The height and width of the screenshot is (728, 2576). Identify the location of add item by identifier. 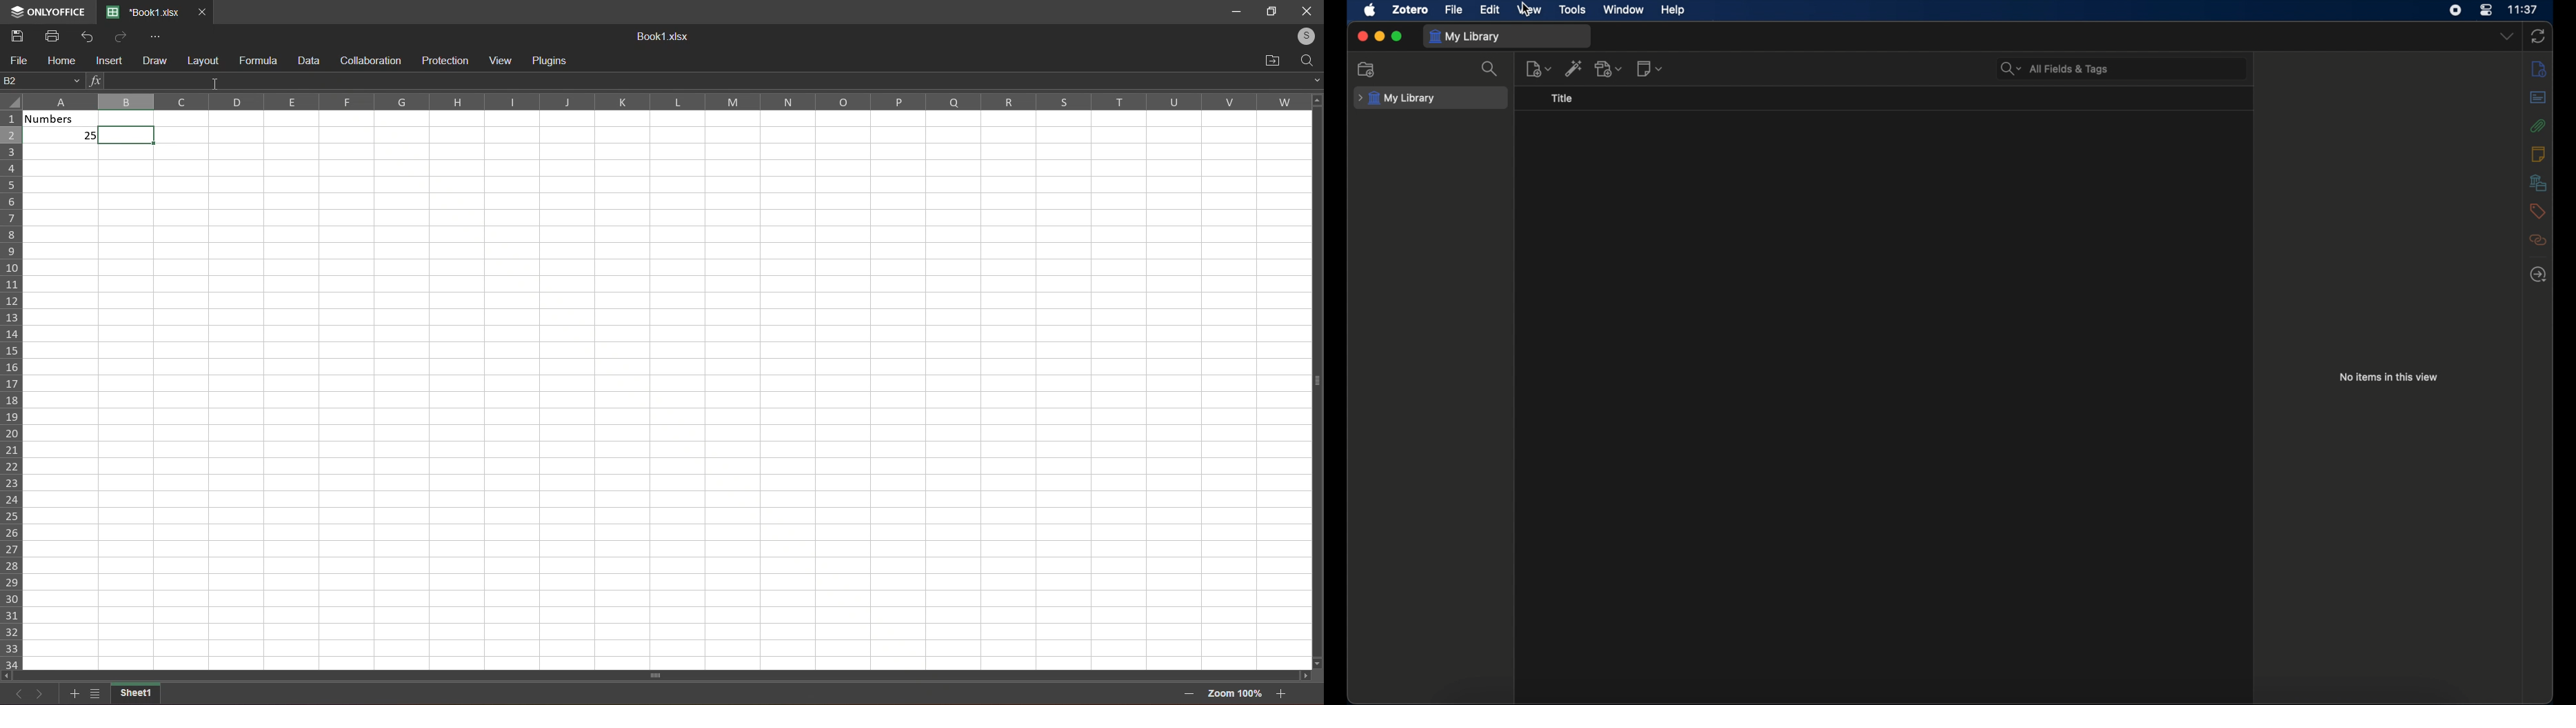
(1575, 68).